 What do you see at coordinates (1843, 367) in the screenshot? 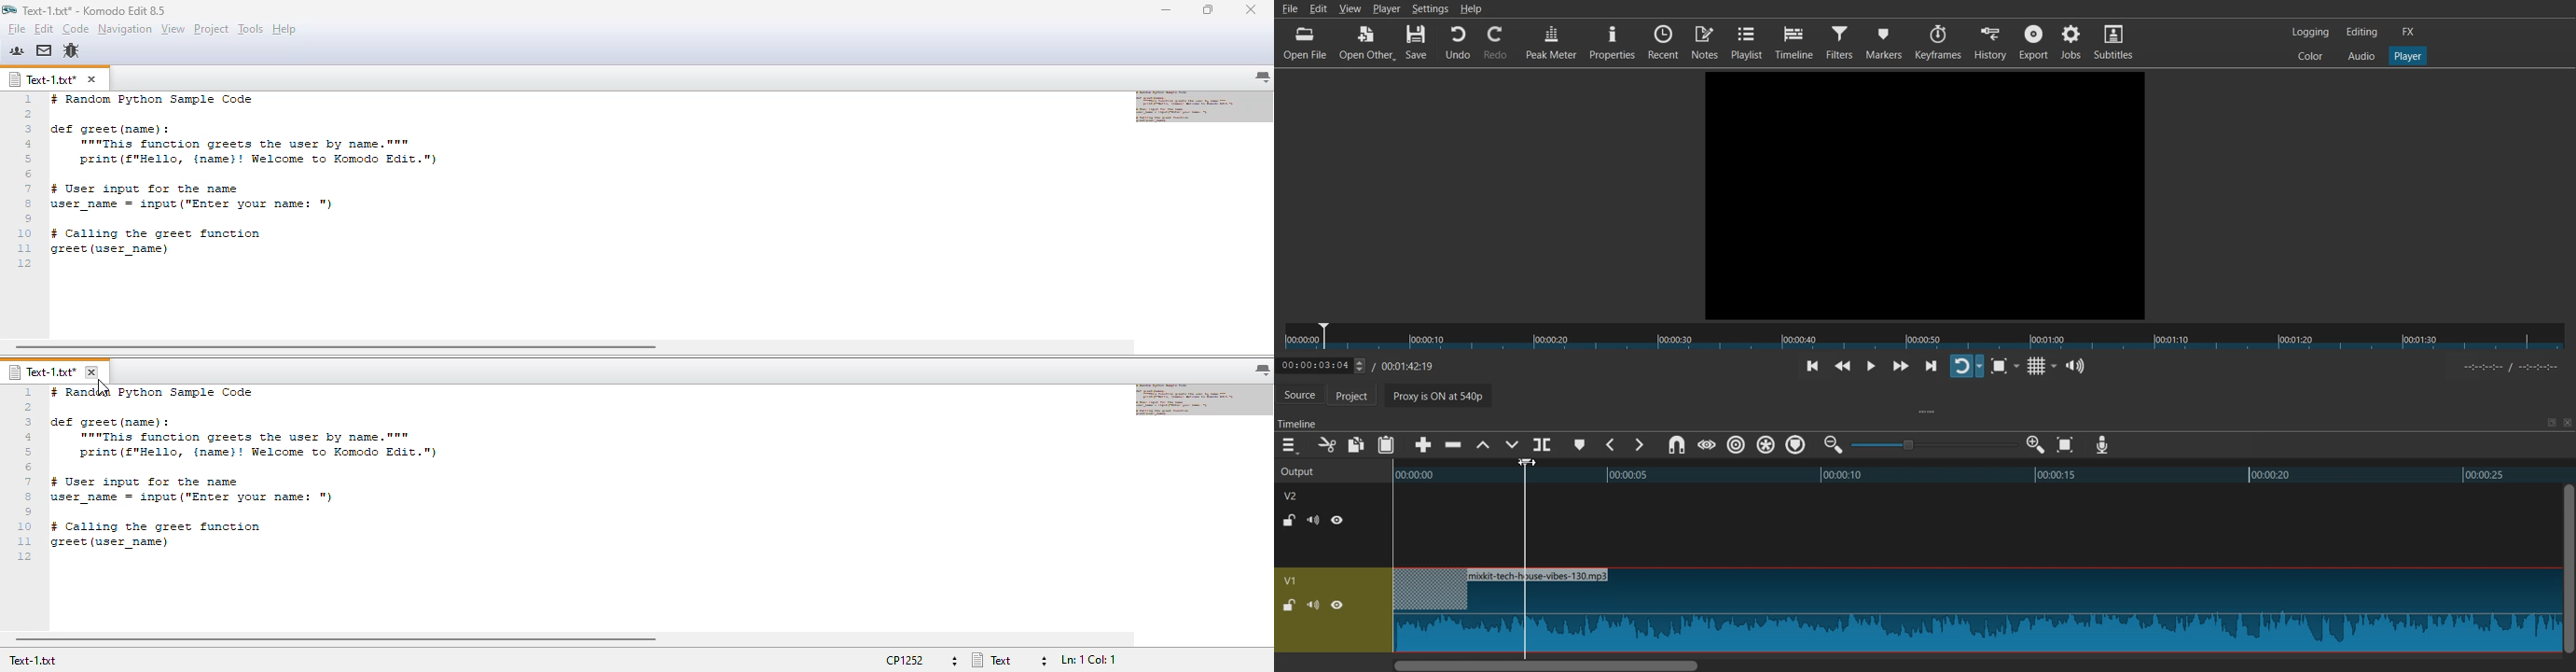
I see `Play quickly backwards` at bounding box center [1843, 367].